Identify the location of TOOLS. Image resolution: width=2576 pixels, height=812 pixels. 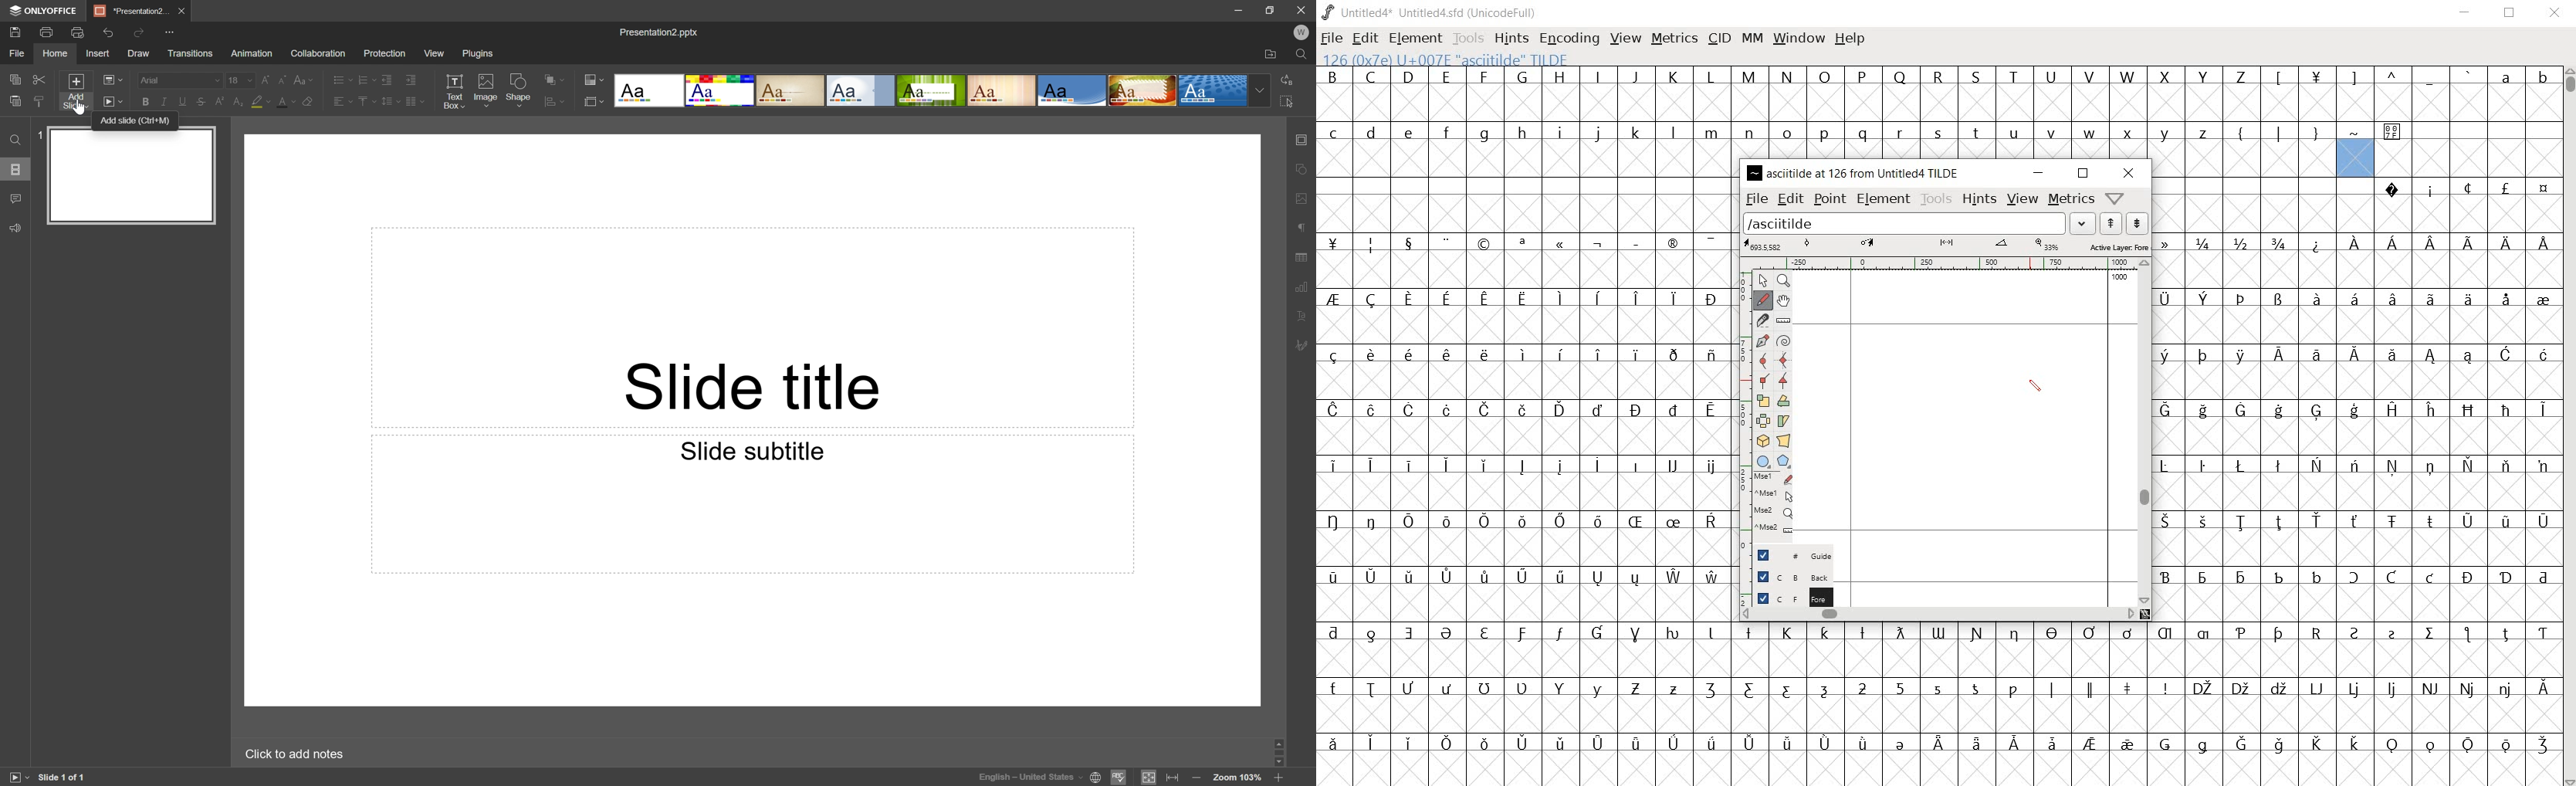
(1468, 38).